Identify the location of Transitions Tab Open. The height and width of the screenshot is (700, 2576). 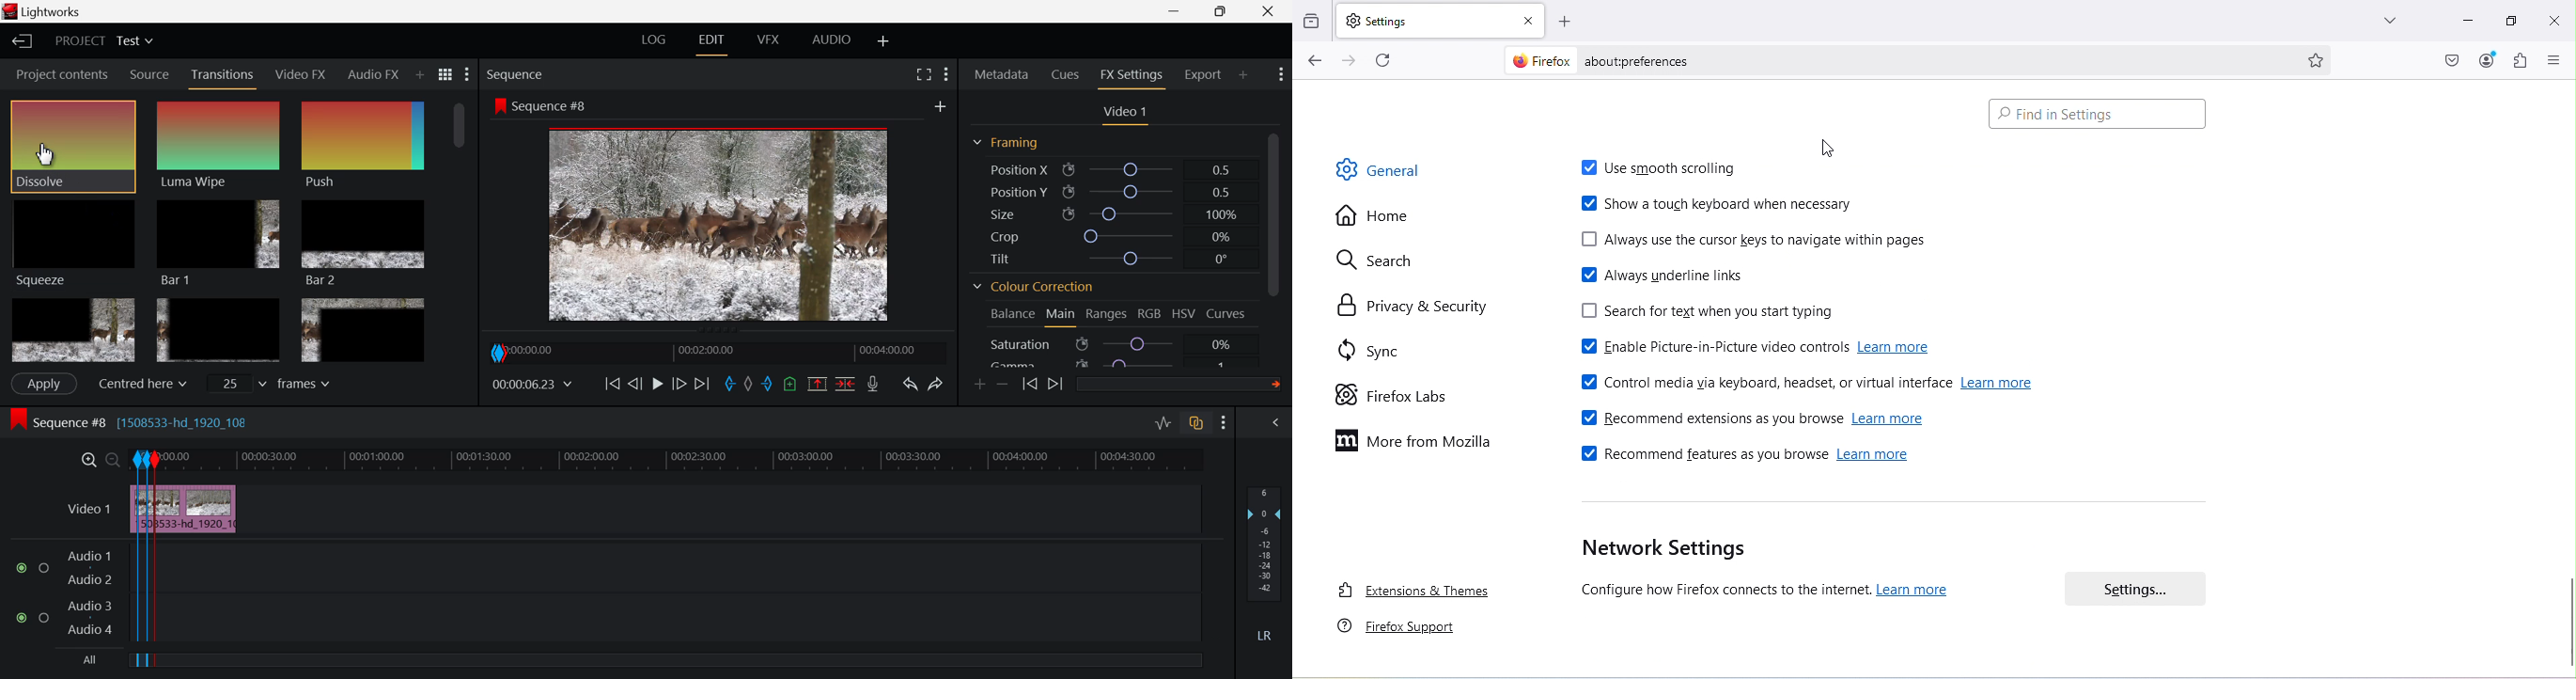
(226, 75).